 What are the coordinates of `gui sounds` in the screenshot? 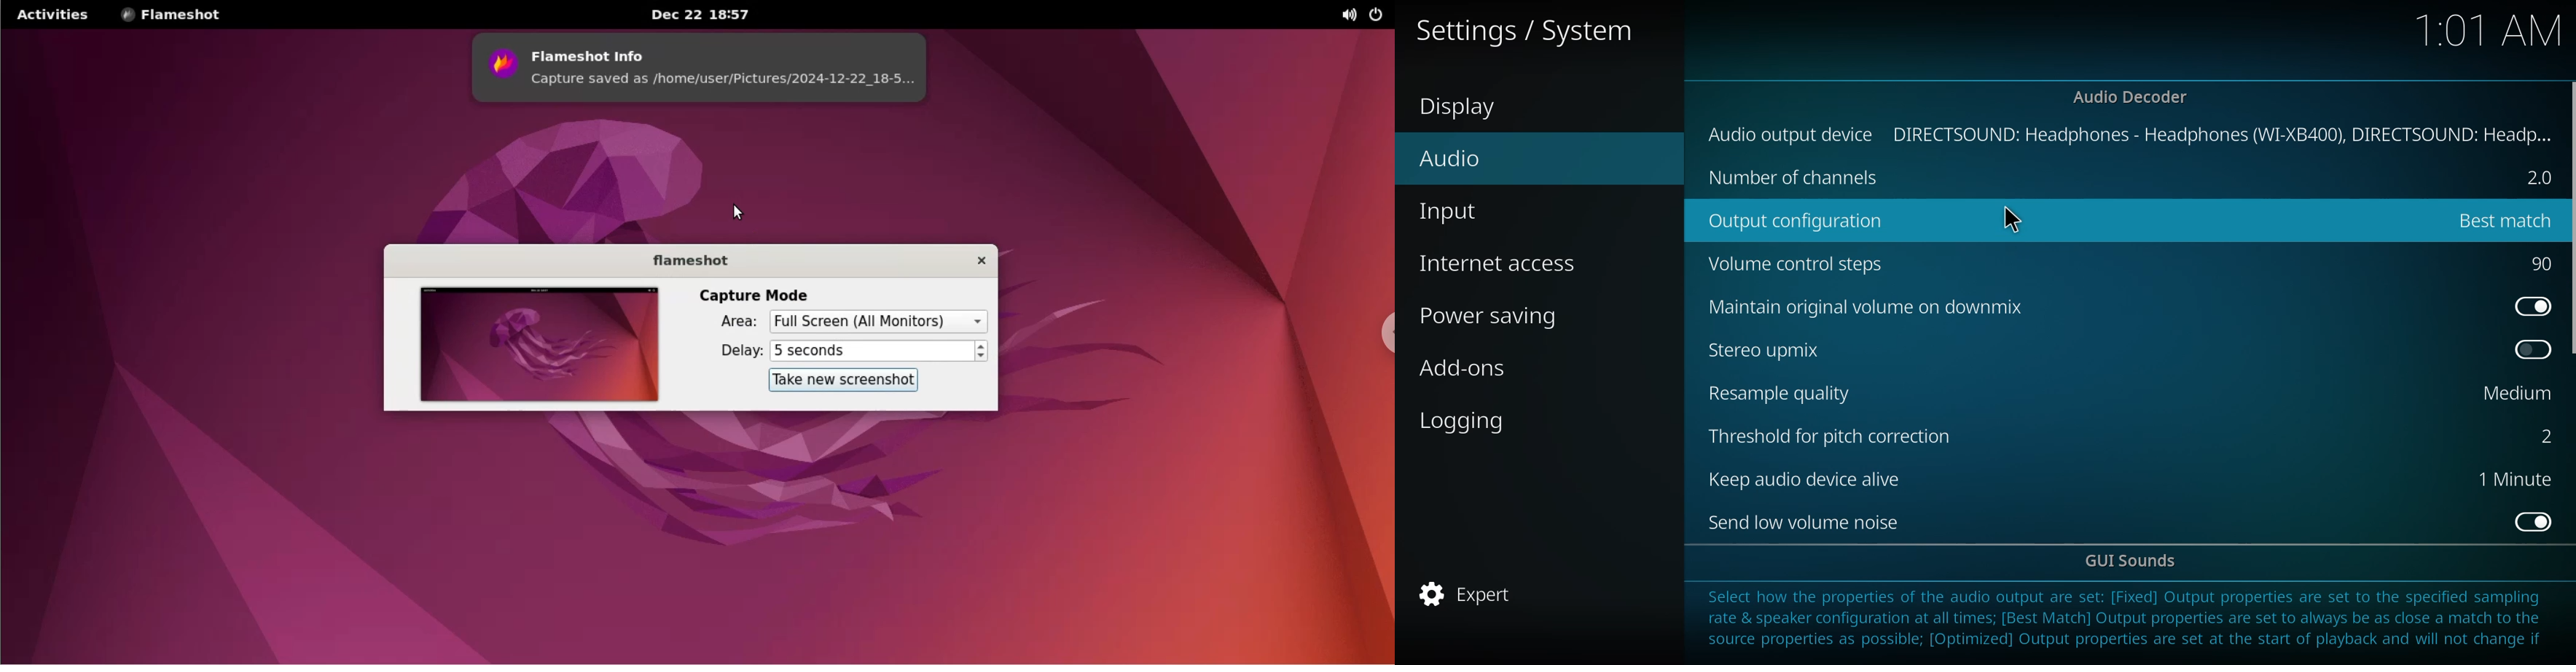 It's located at (2134, 562).